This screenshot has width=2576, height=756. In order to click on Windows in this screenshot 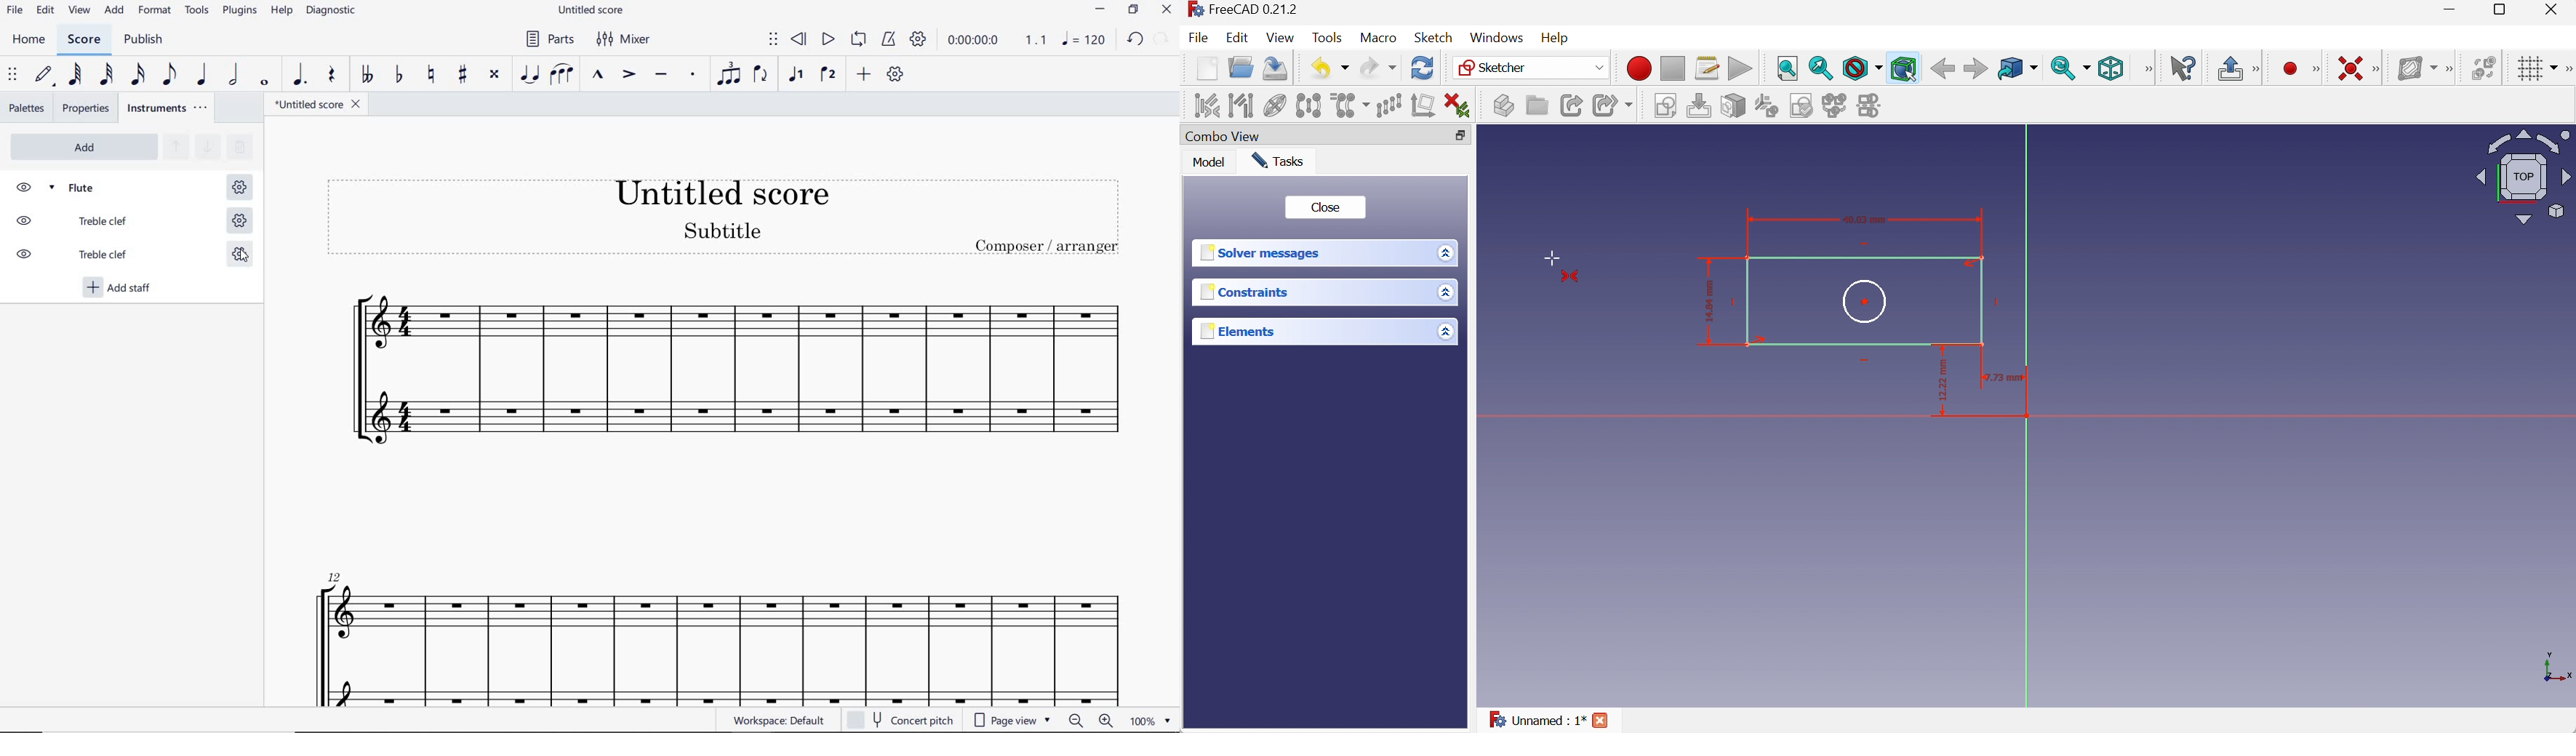, I will do `click(1497, 38)`.